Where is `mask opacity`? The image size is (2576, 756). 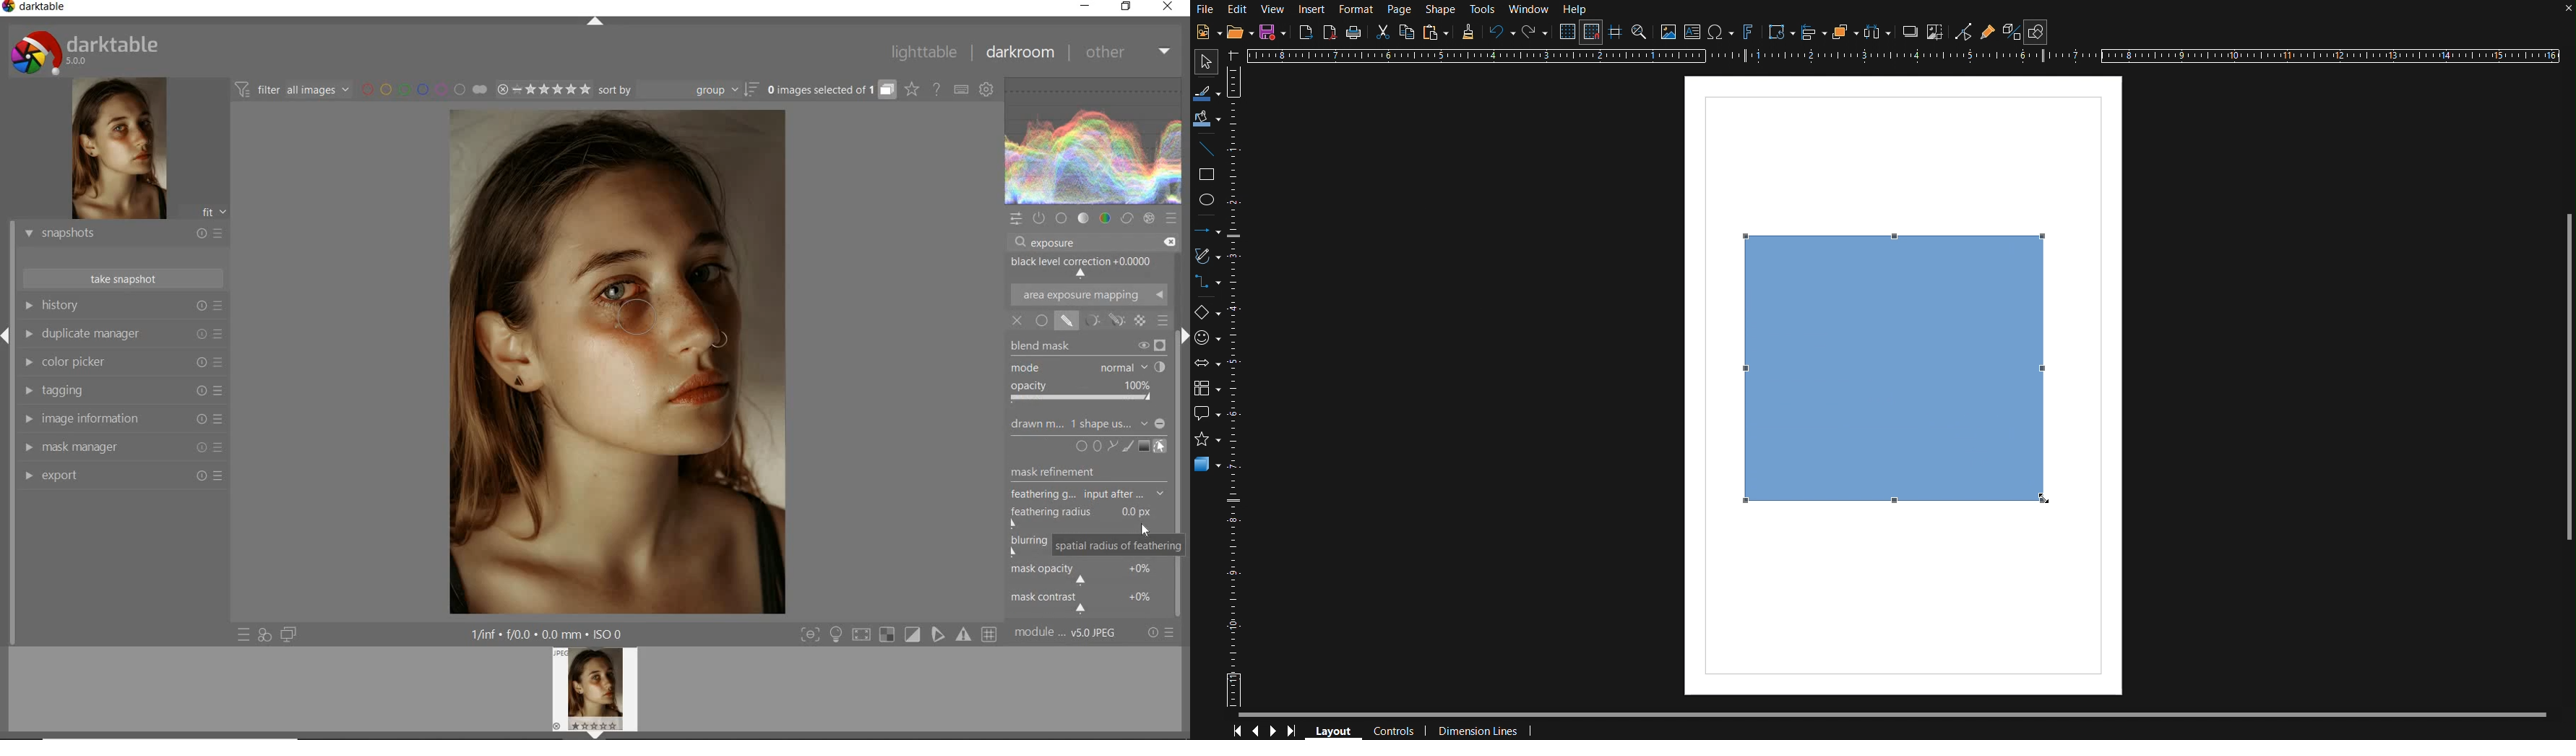 mask opacity is located at coordinates (1082, 576).